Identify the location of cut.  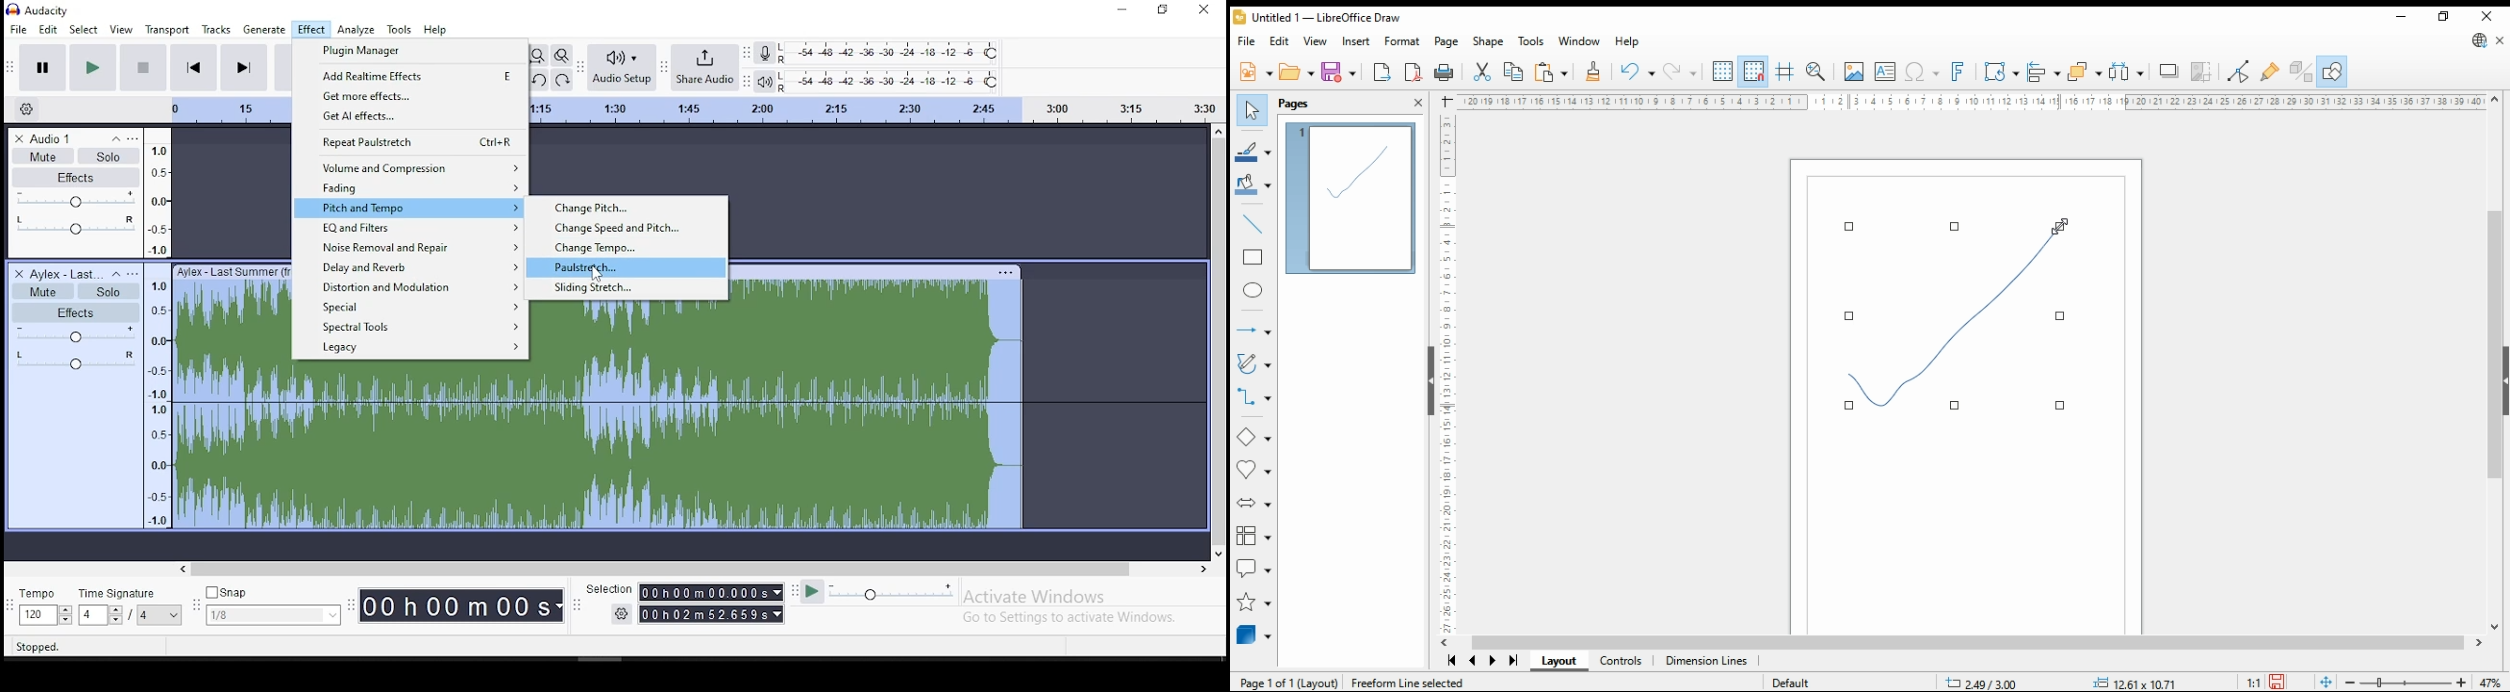
(1483, 71).